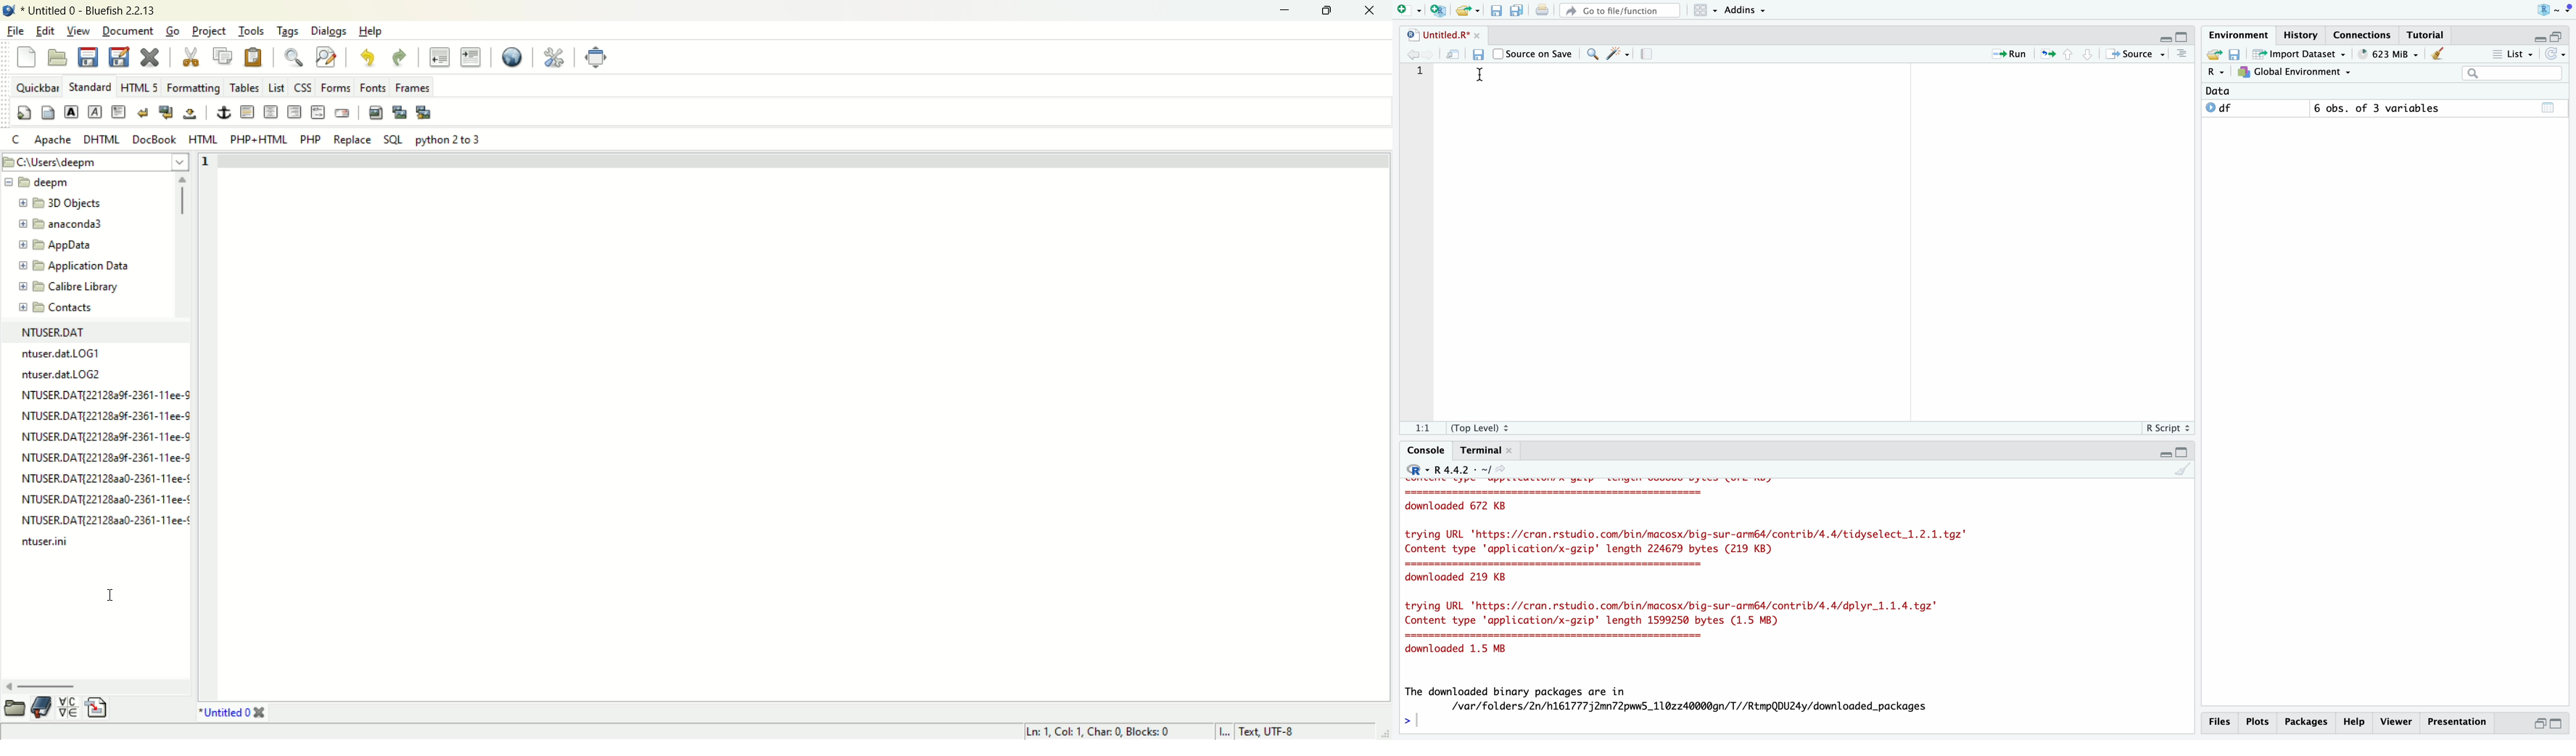 The width and height of the screenshot is (2576, 756). Describe the element at coordinates (153, 57) in the screenshot. I see `close` at that location.